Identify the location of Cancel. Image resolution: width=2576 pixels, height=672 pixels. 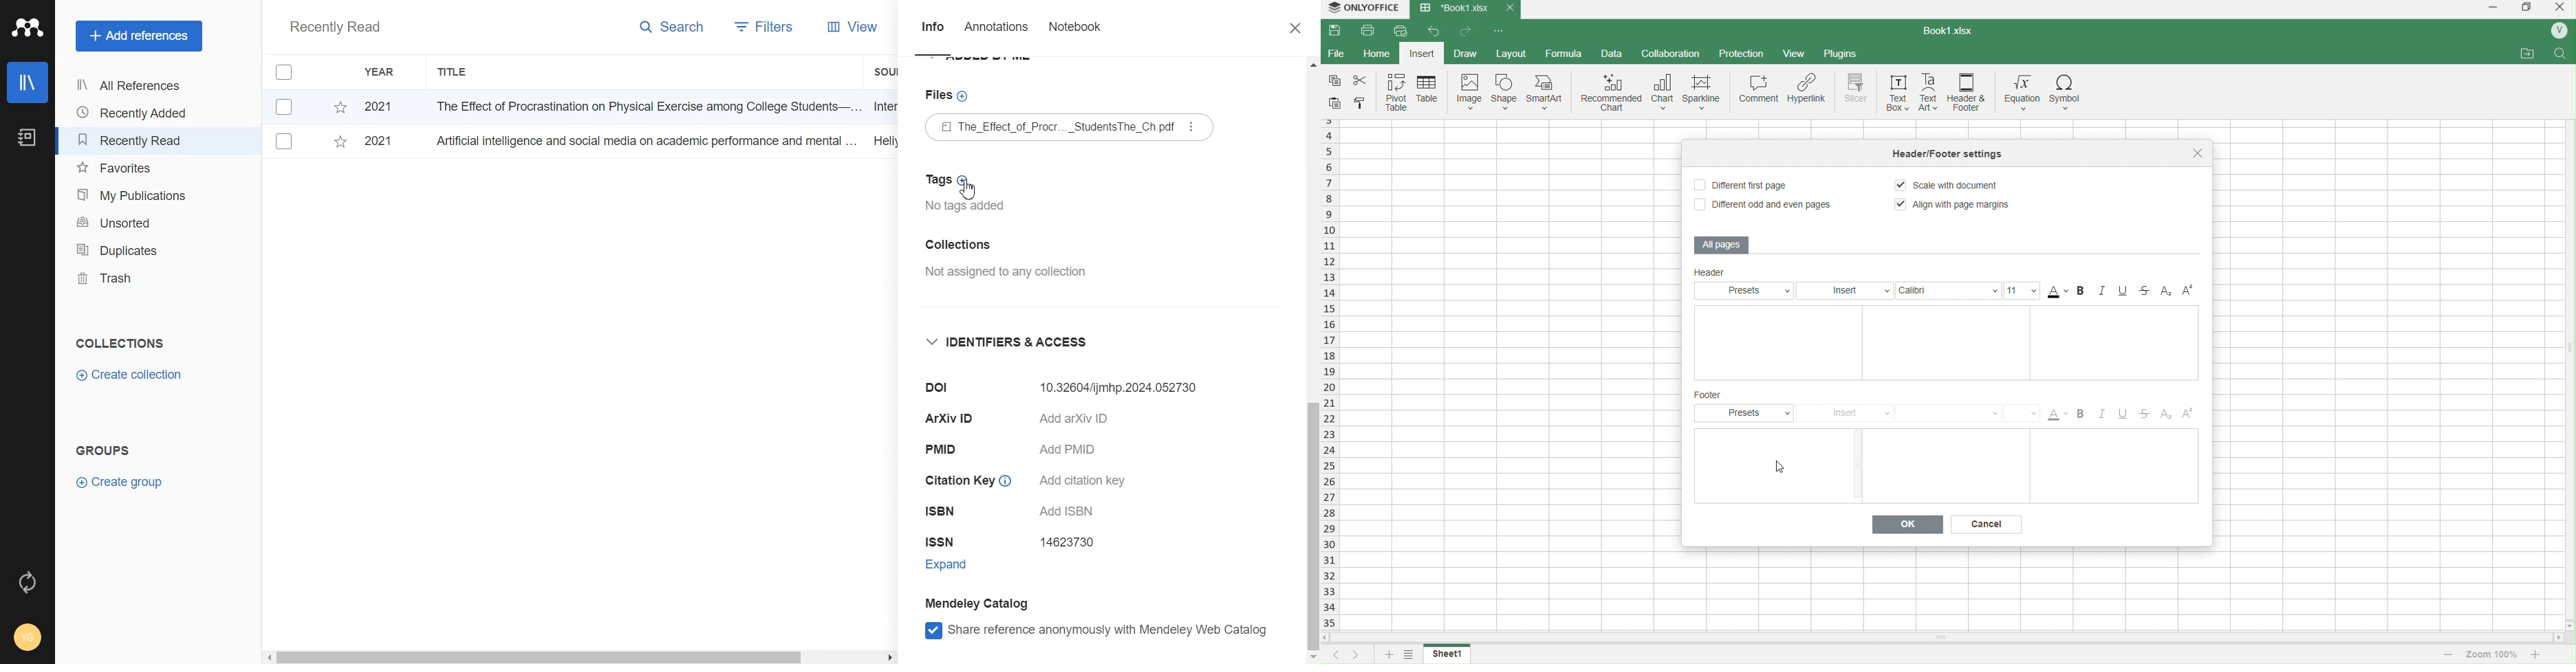
(1989, 524).